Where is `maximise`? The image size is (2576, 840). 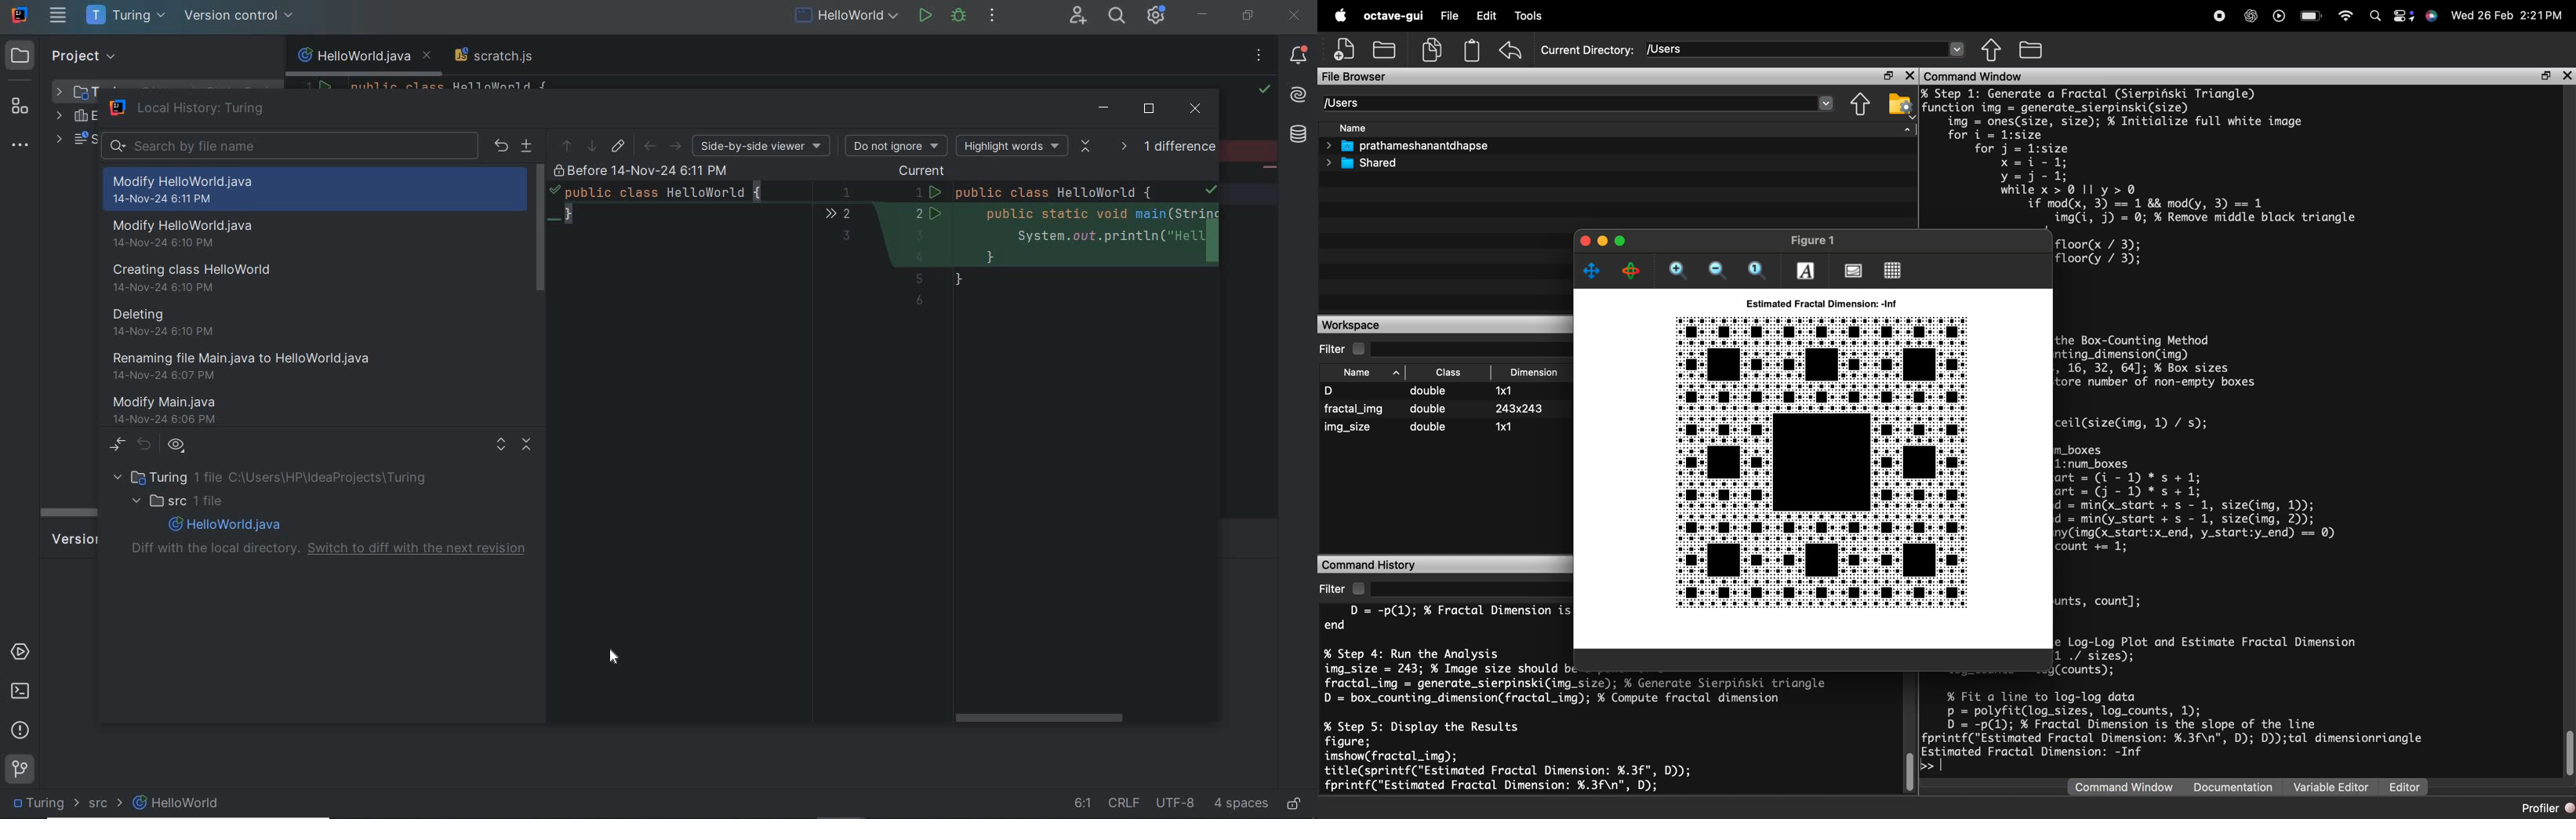
maximise is located at coordinates (1882, 74).